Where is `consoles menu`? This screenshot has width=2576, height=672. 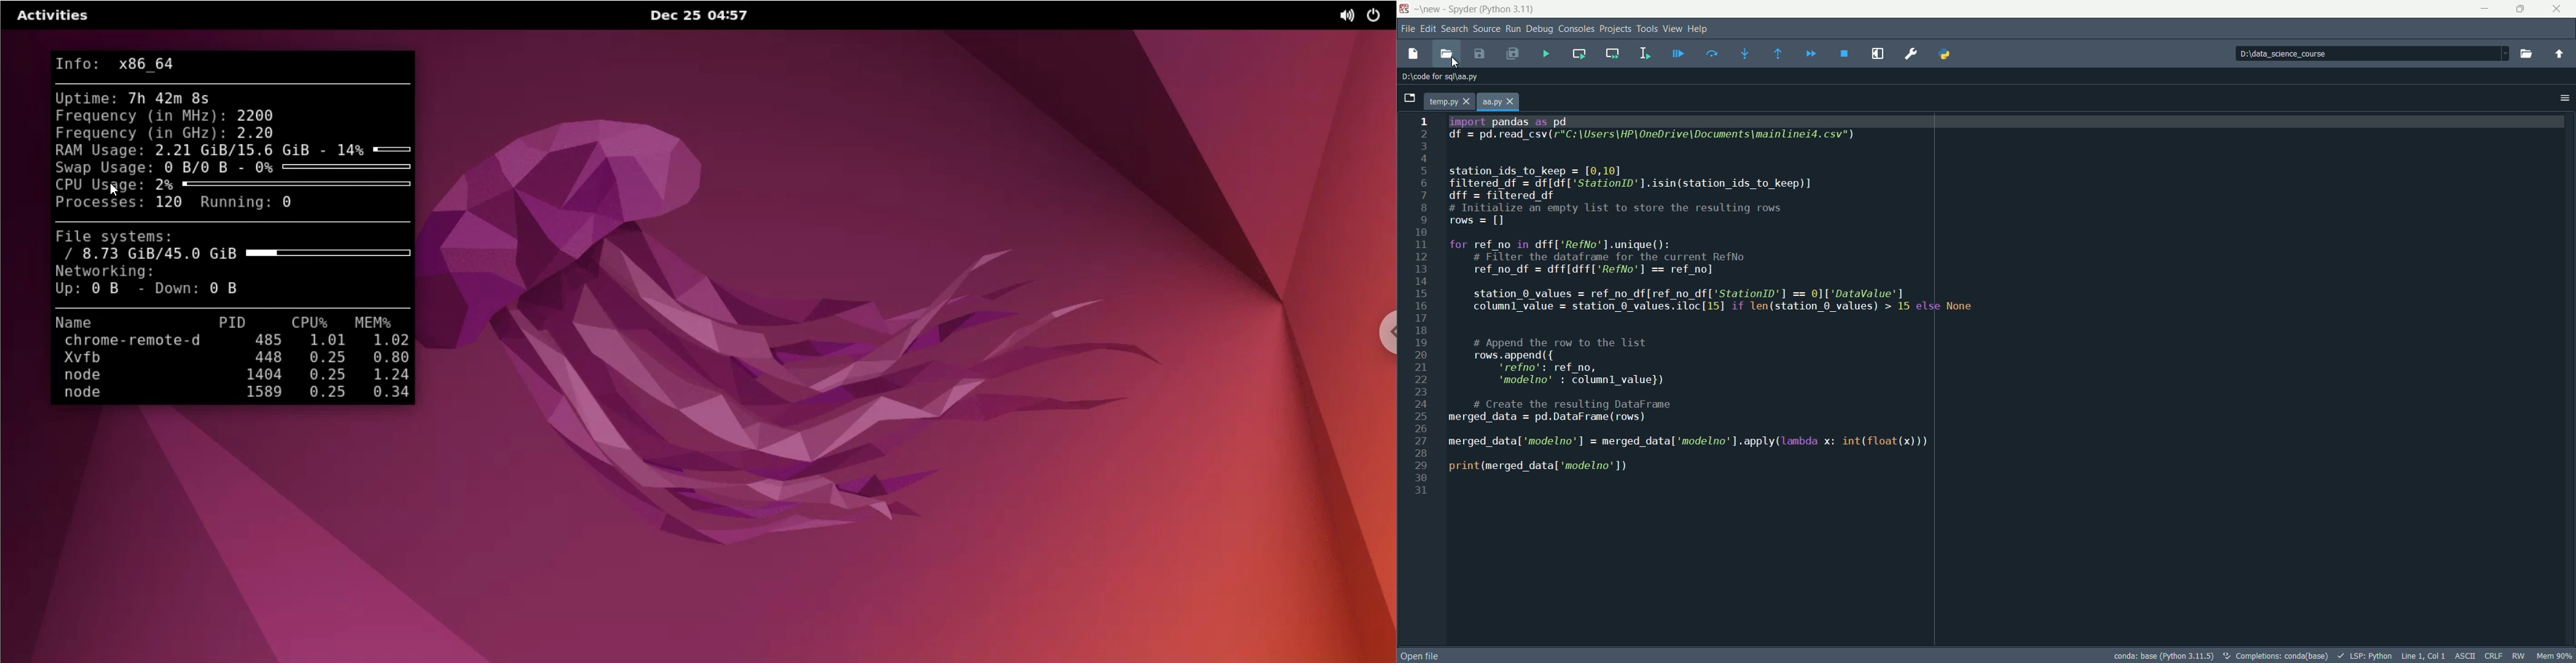 consoles menu is located at coordinates (1576, 28).